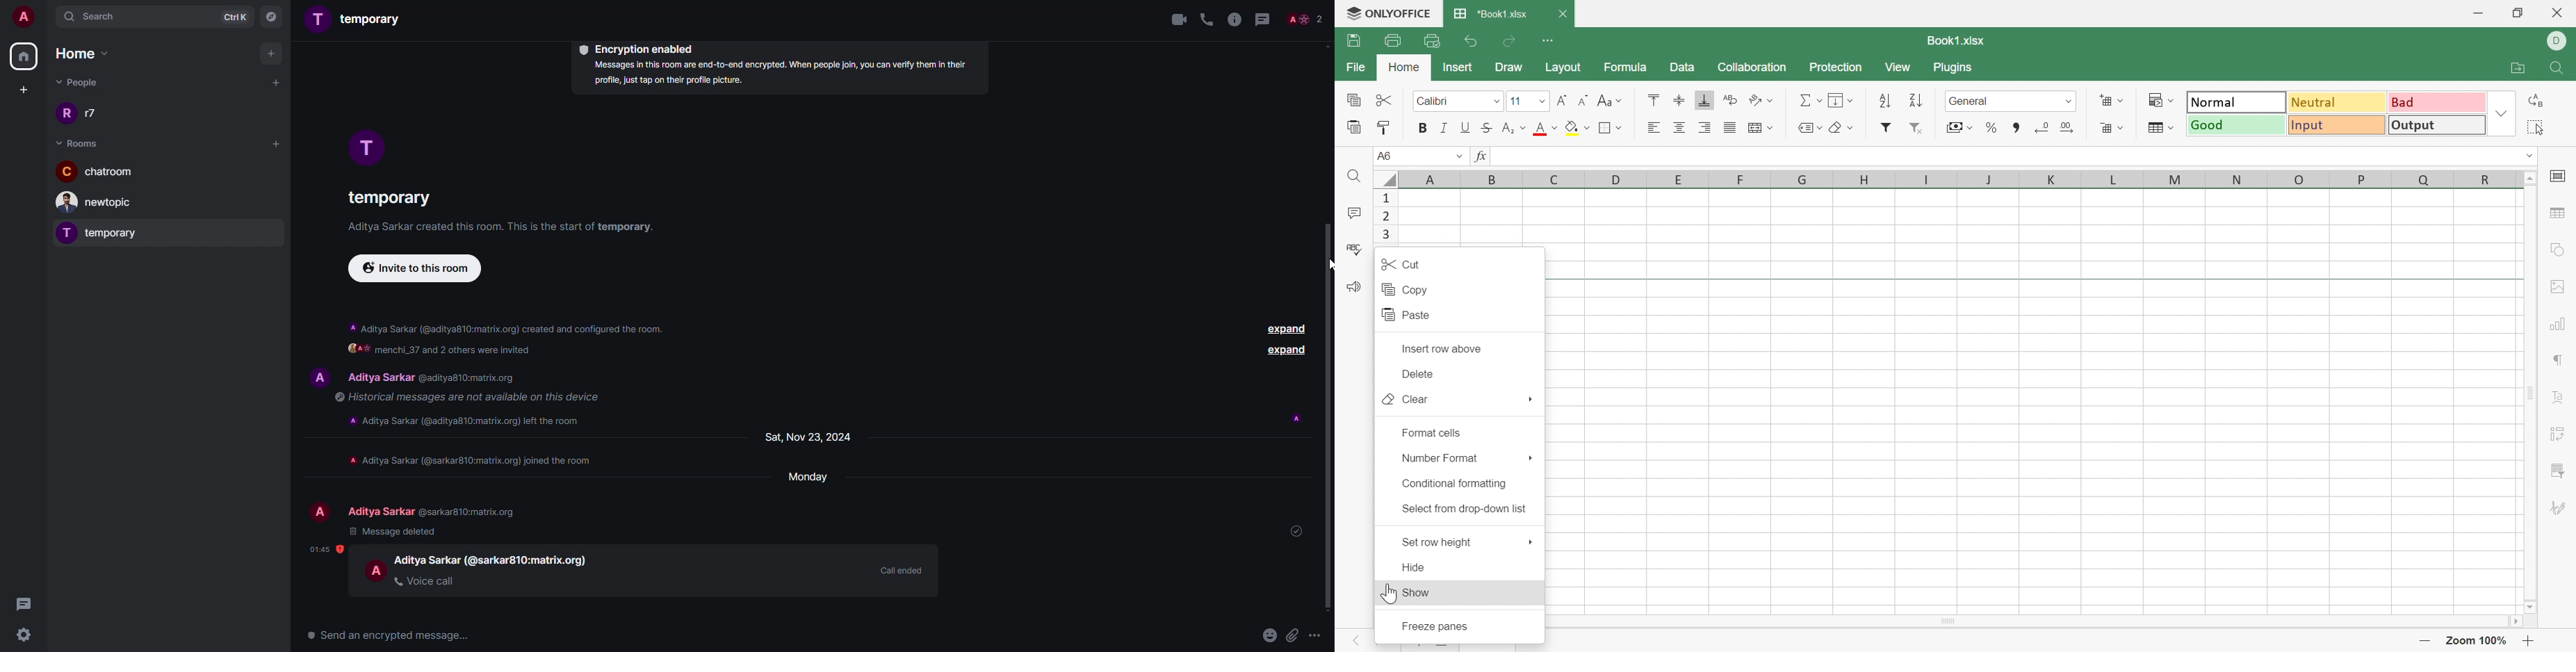 The width and height of the screenshot is (2576, 672). What do you see at coordinates (1732, 99) in the screenshot?
I see `Wrap Text` at bounding box center [1732, 99].